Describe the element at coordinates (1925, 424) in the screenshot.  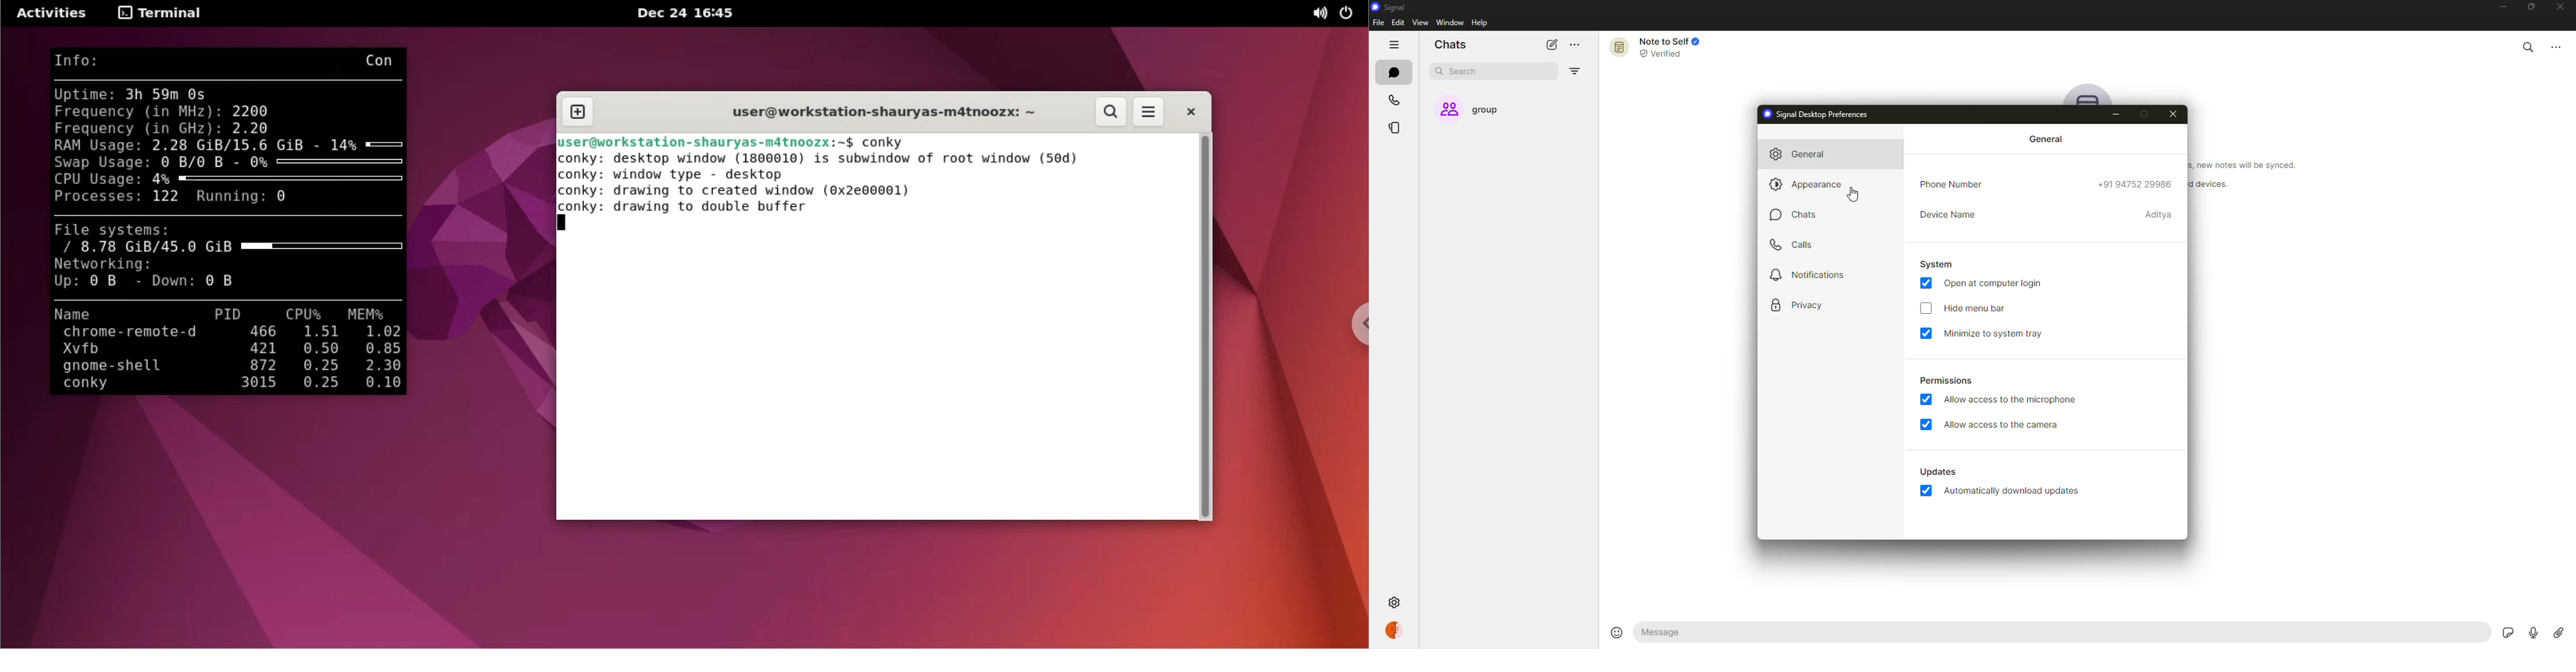
I see `enabled` at that location.